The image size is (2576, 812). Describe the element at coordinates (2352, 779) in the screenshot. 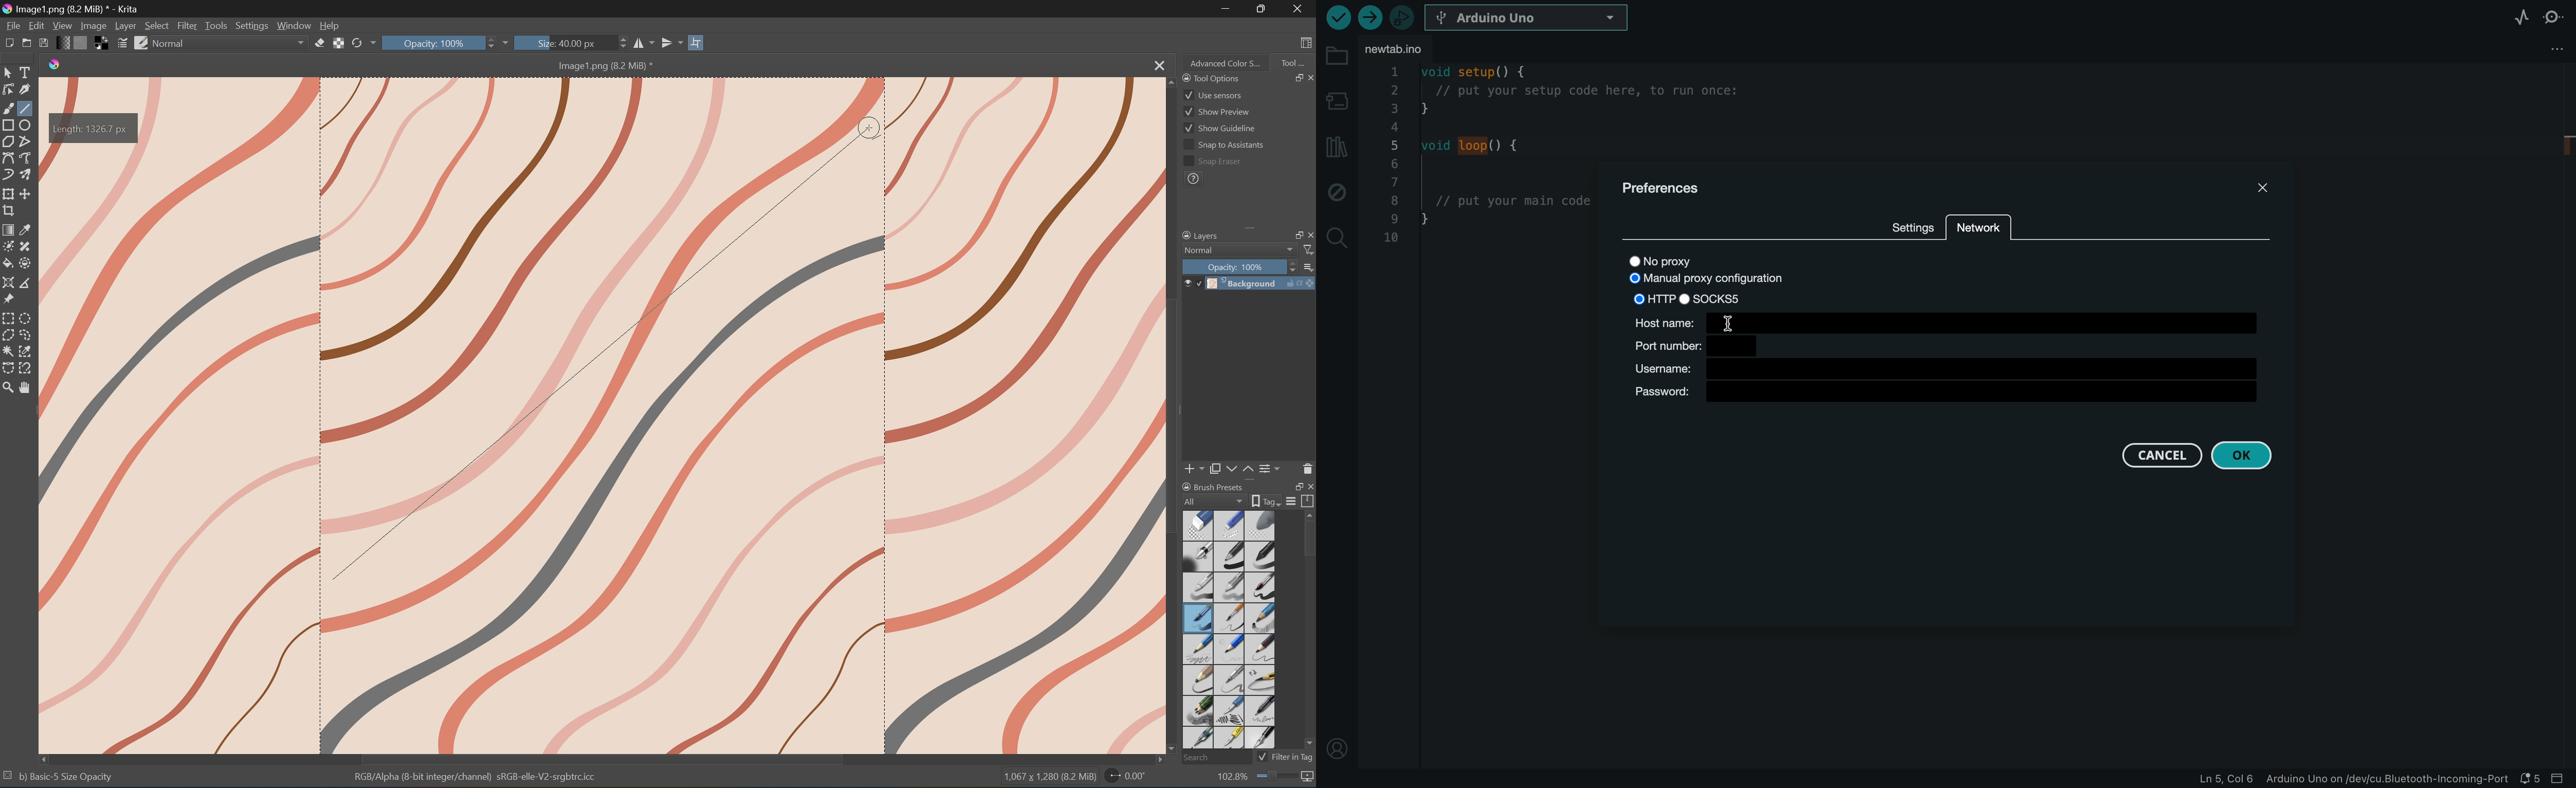

I see `file information` at that location.